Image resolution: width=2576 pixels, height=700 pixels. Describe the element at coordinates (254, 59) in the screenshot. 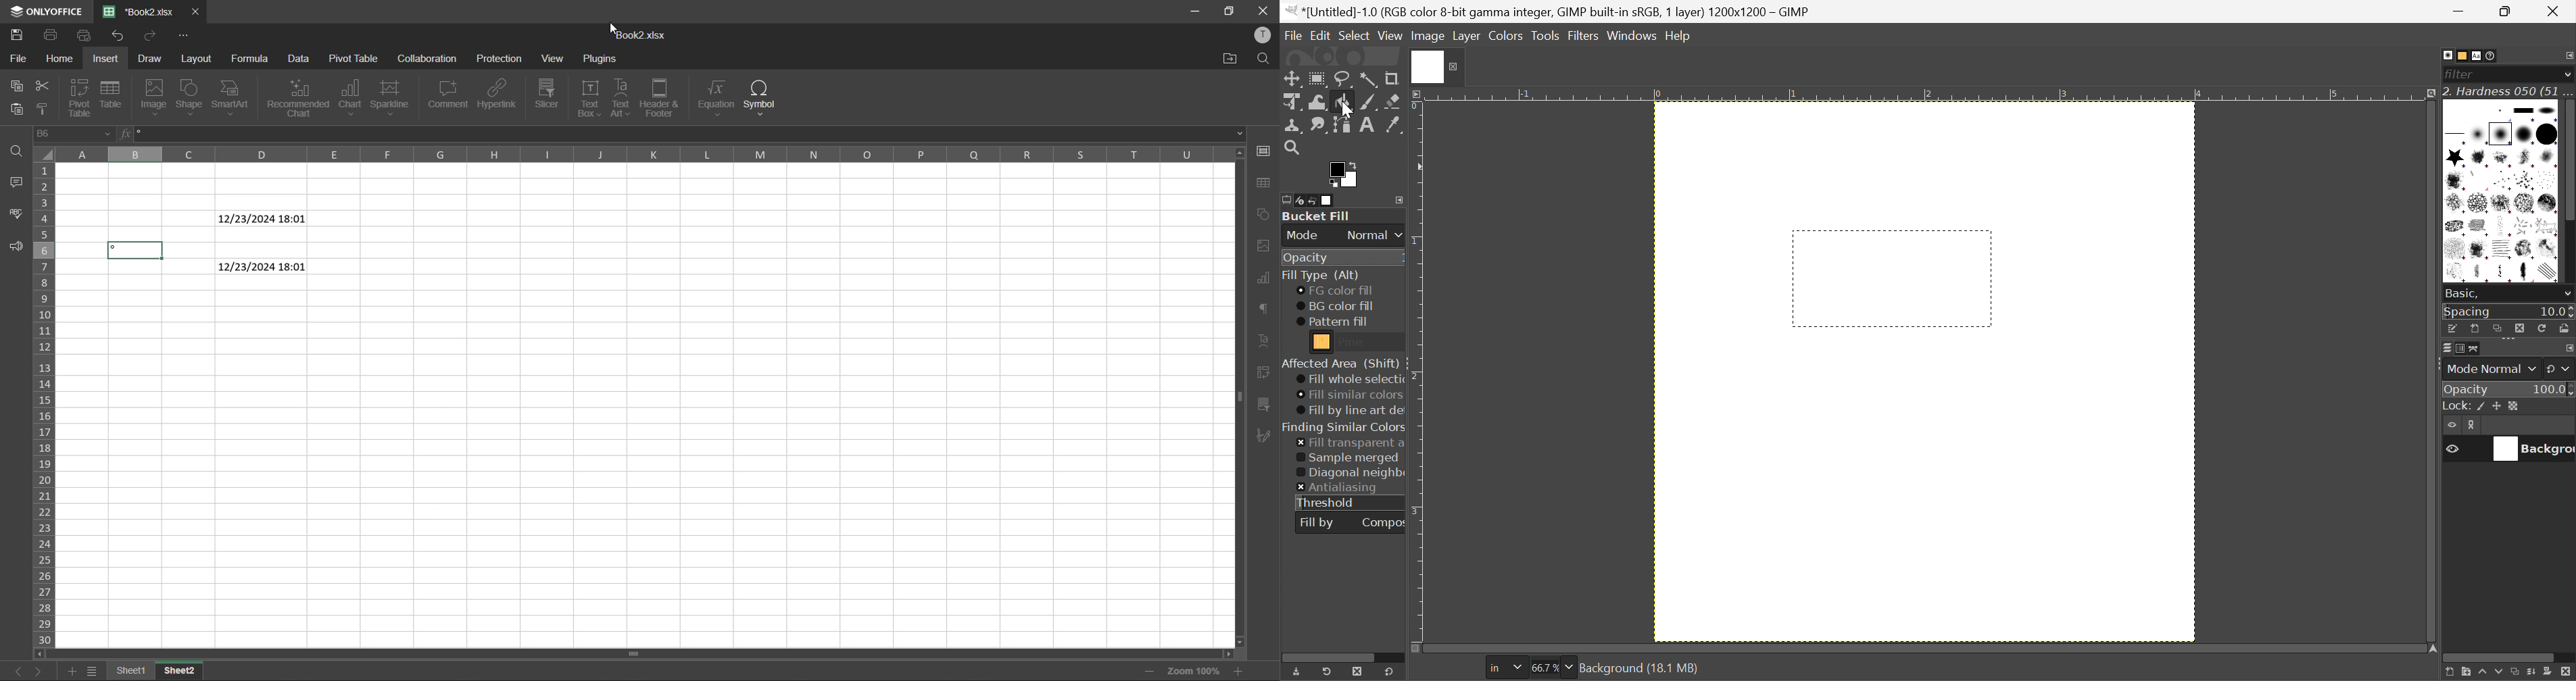

I see `formula` at that location.